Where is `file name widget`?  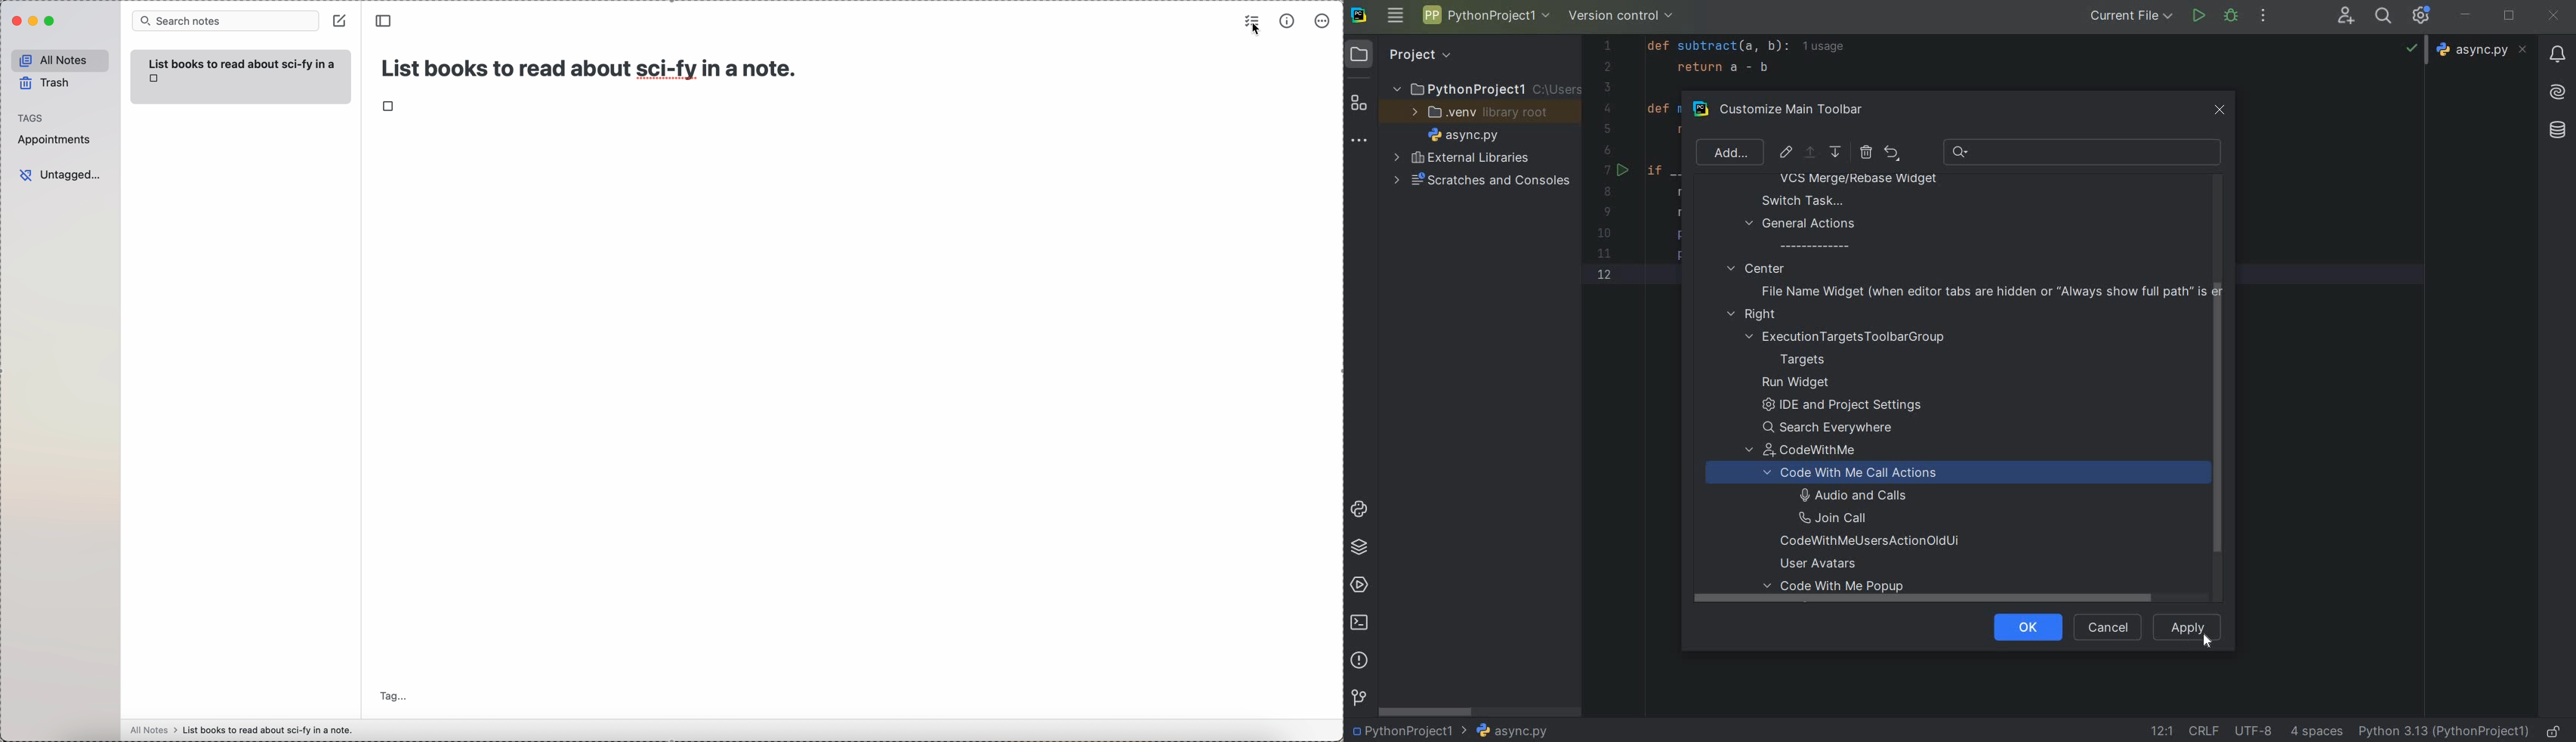
file name widget is located at coordinates (1988, 291).